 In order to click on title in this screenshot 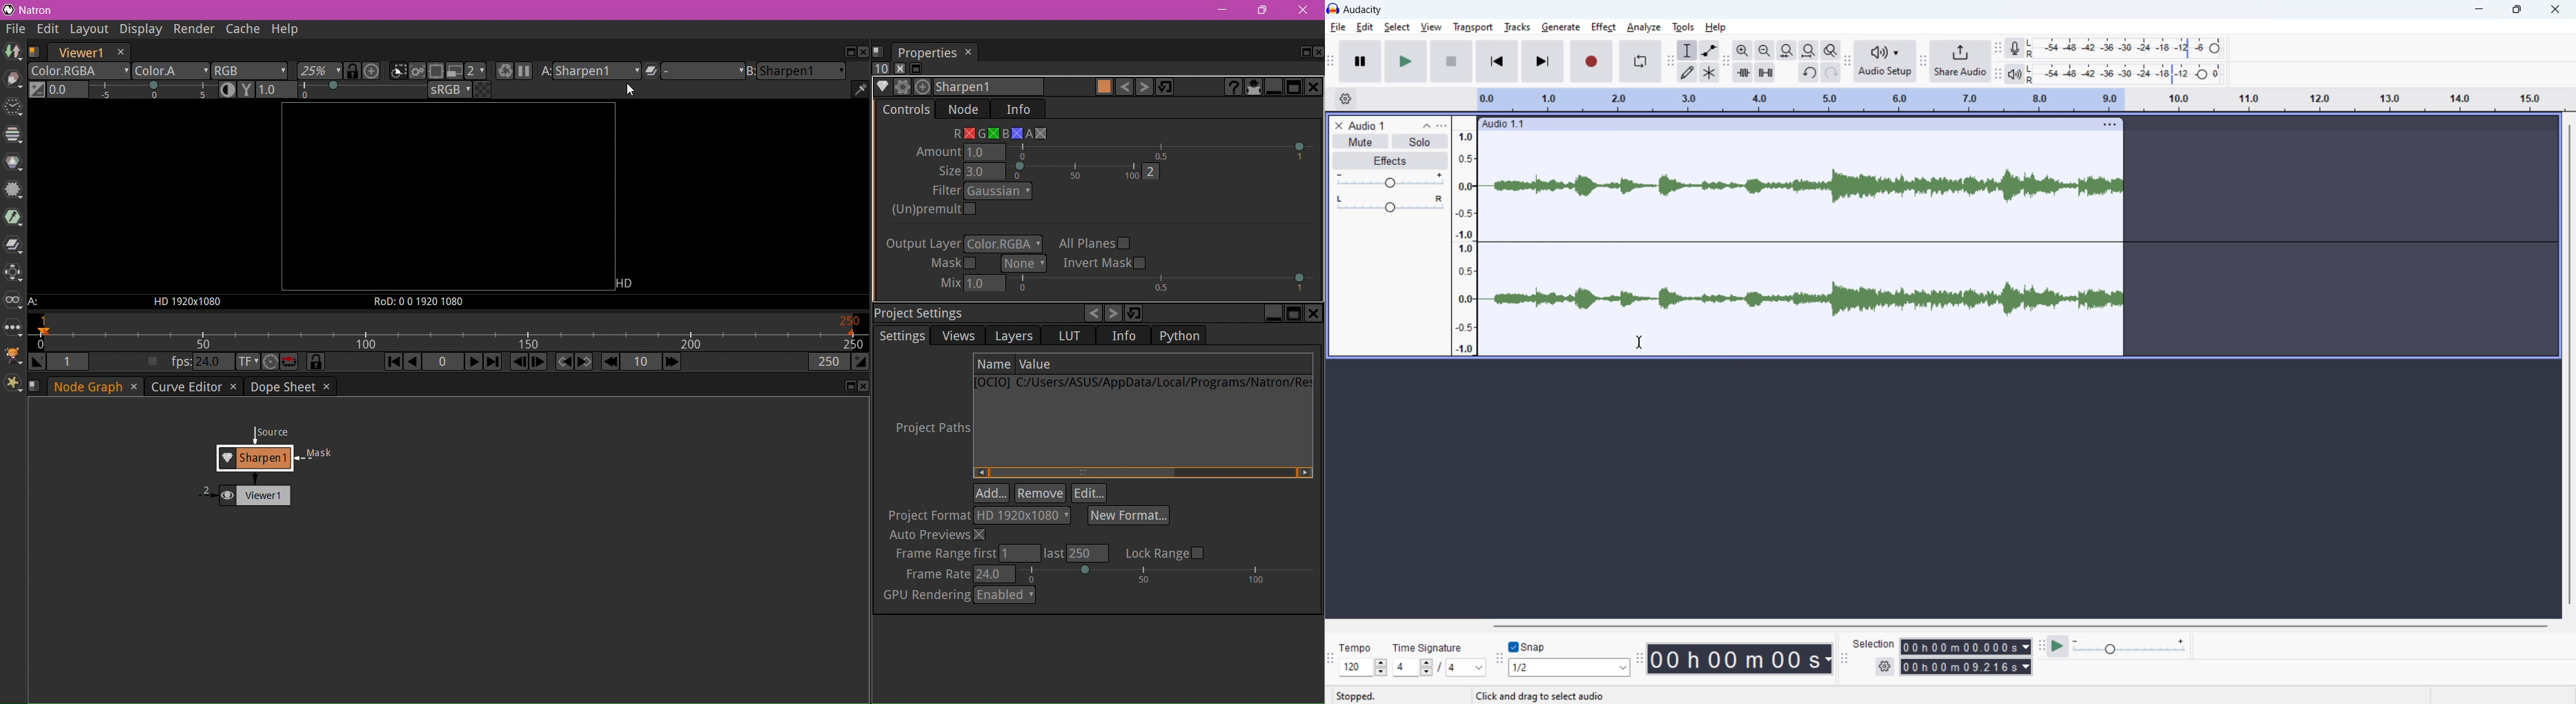, I will do `click(1363, 10)`.